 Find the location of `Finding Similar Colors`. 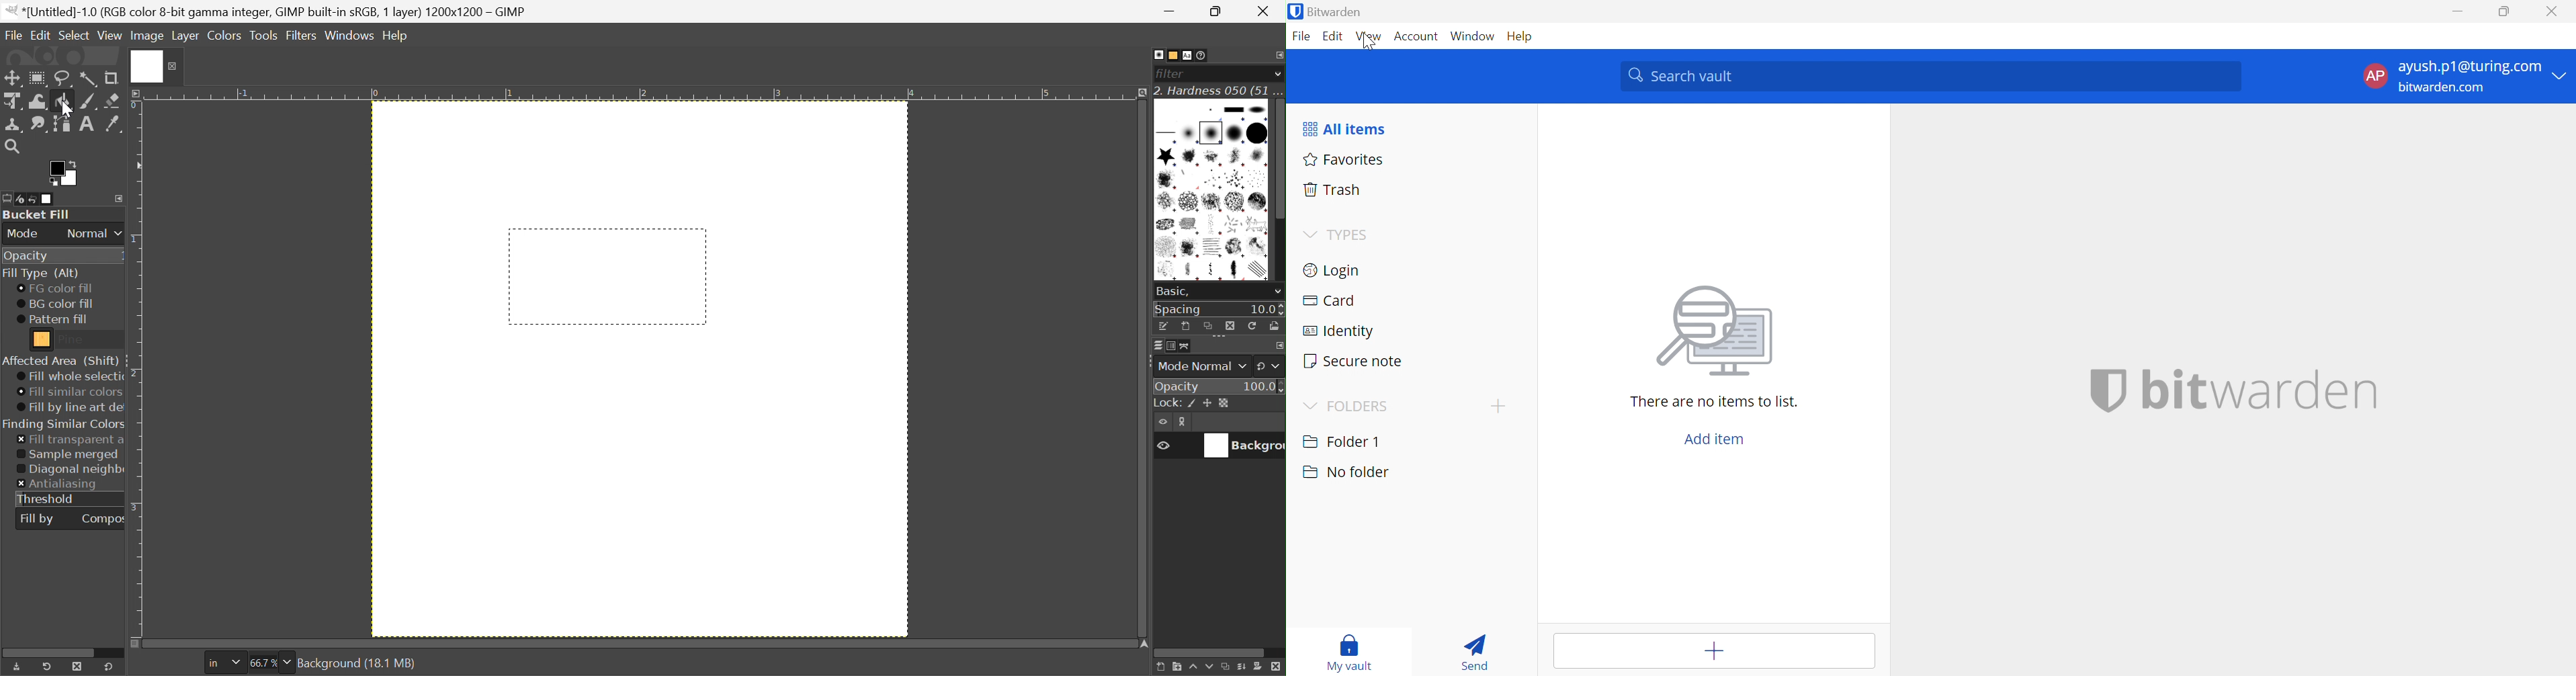

Finding Similar Colors is located at coordinates (64, 425).